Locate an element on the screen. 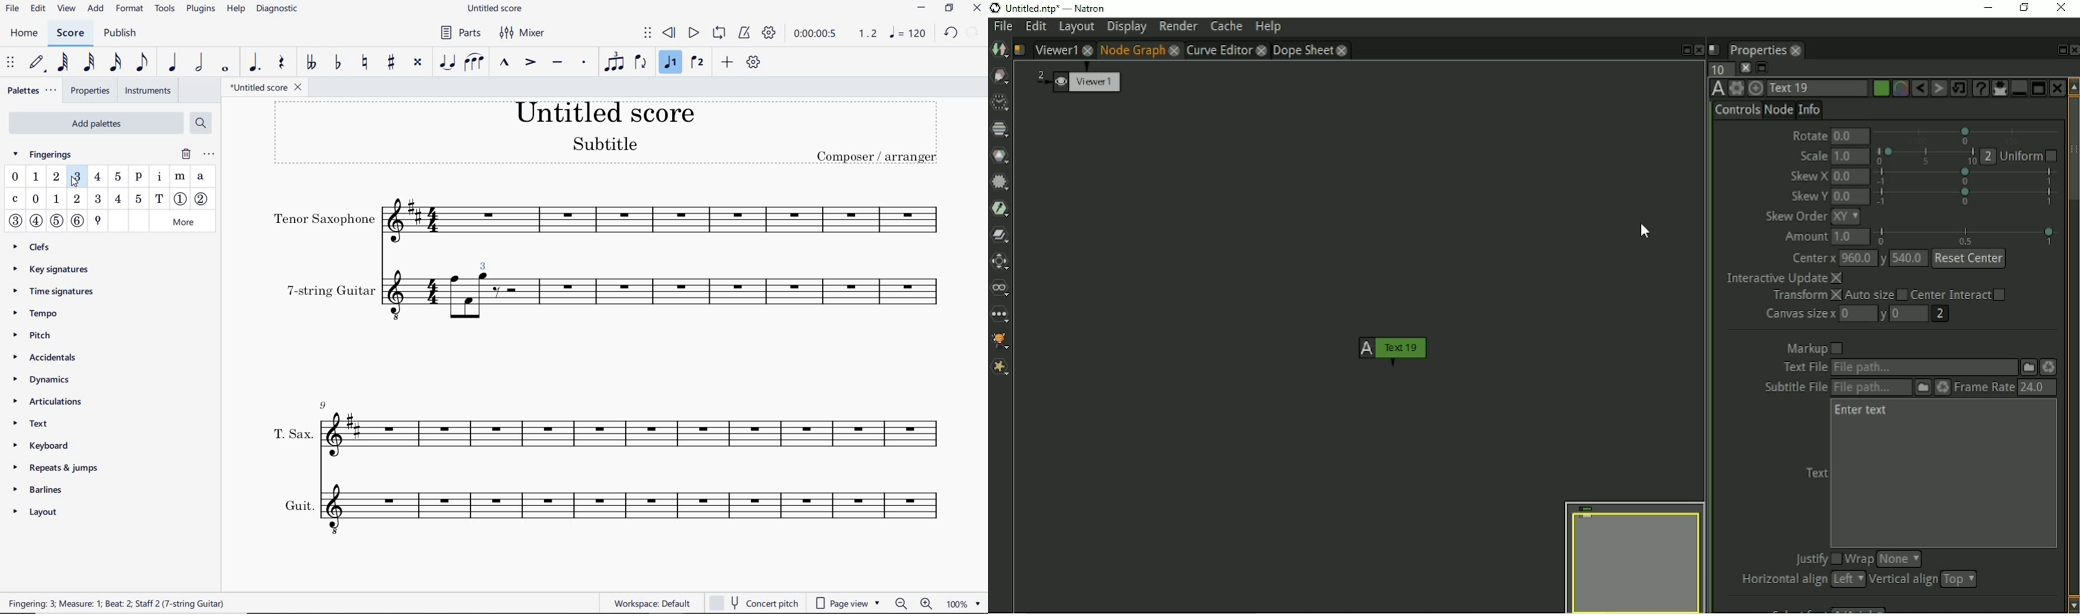  page view is located at coordinates (844, 602).